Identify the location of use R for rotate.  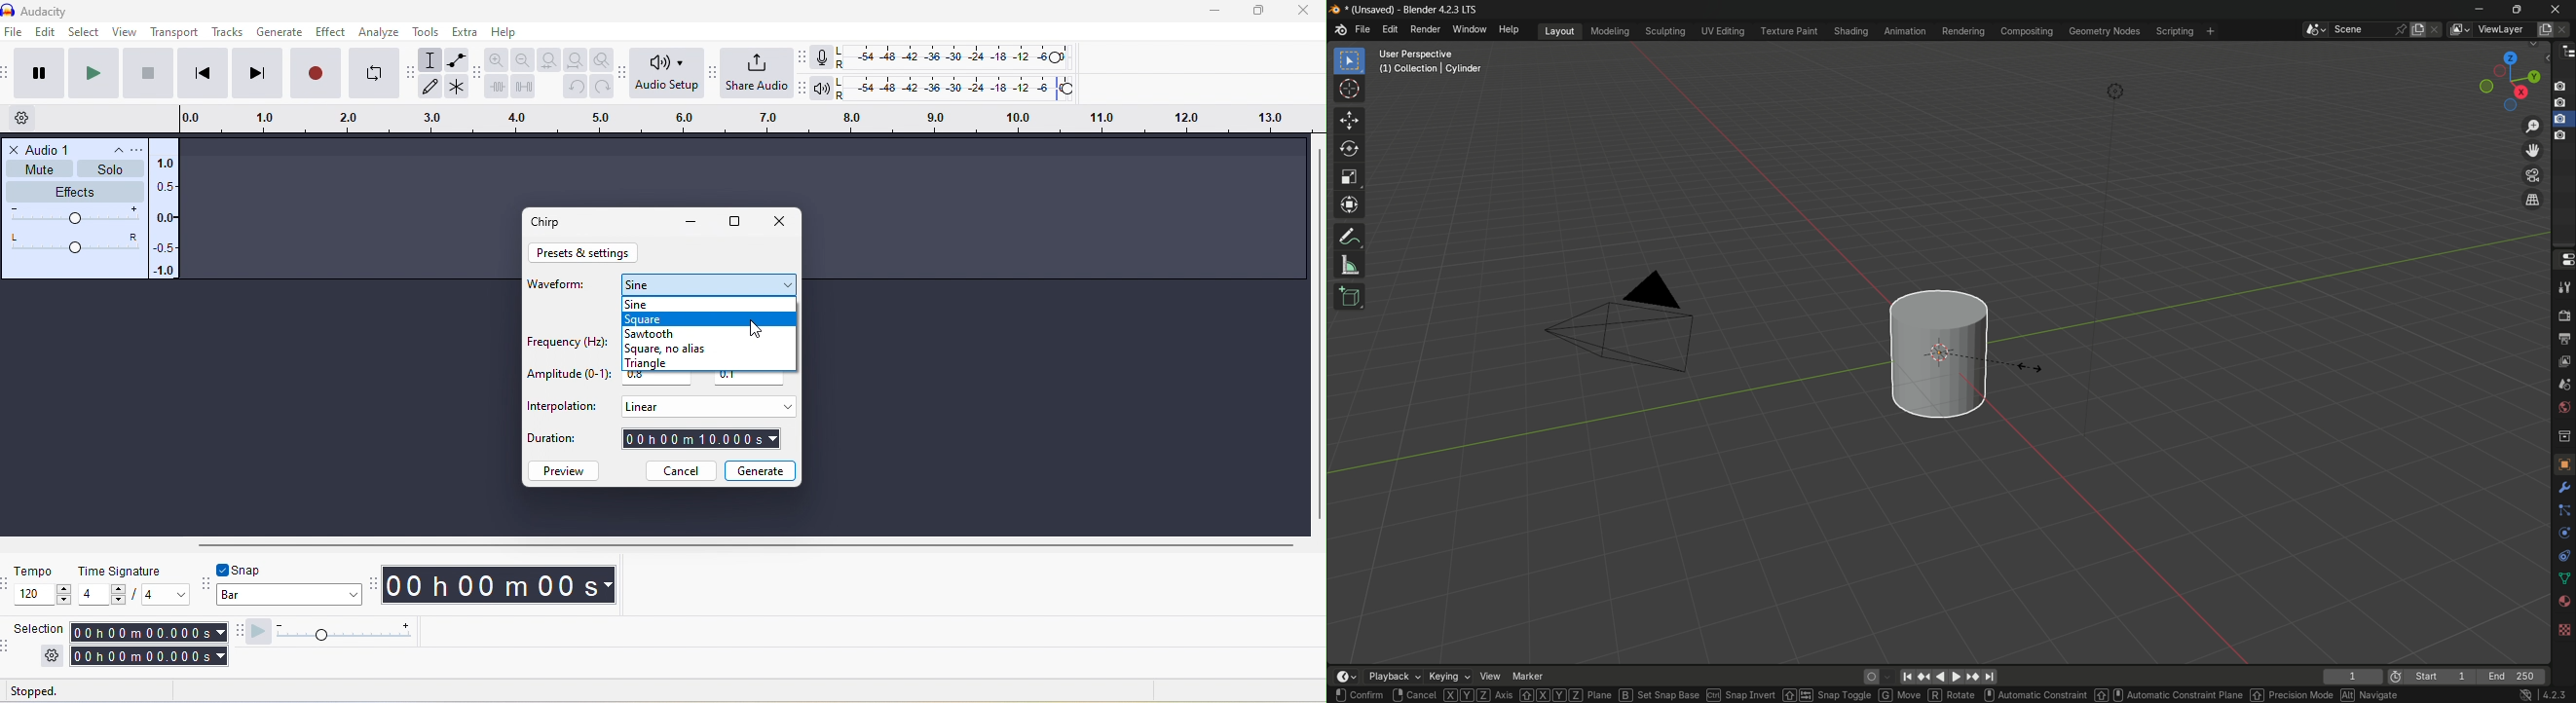
(1953, 695).